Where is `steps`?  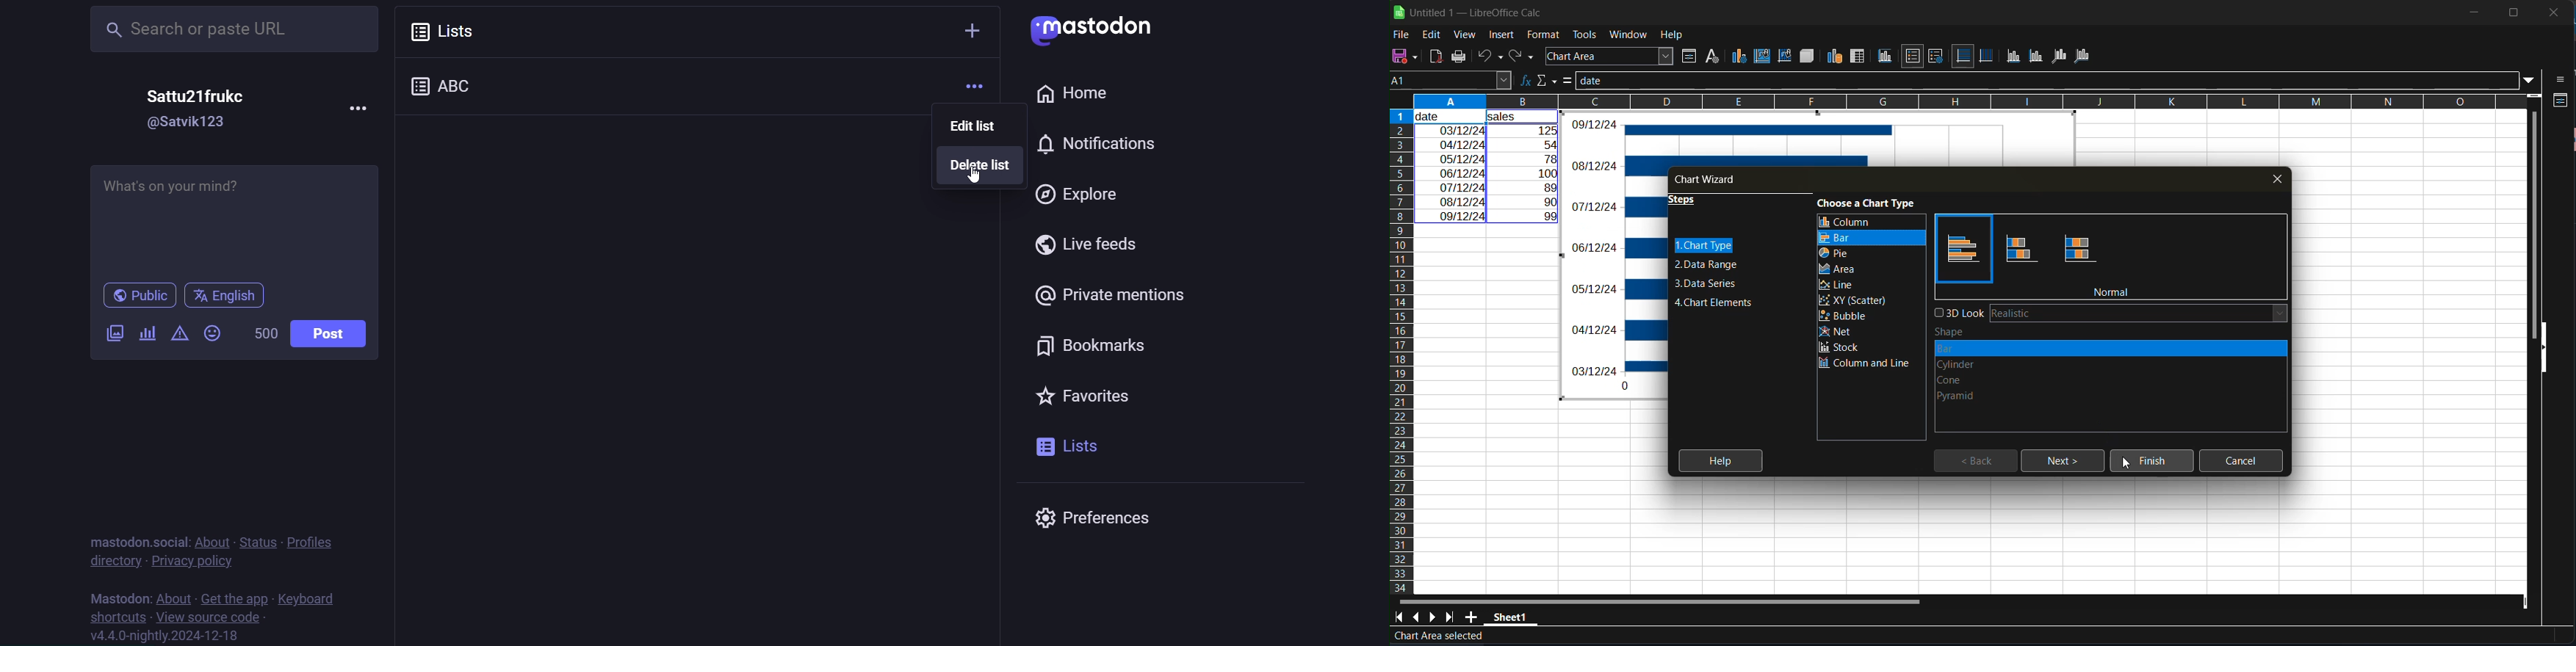 steps is located at coordinates (1688, 203).